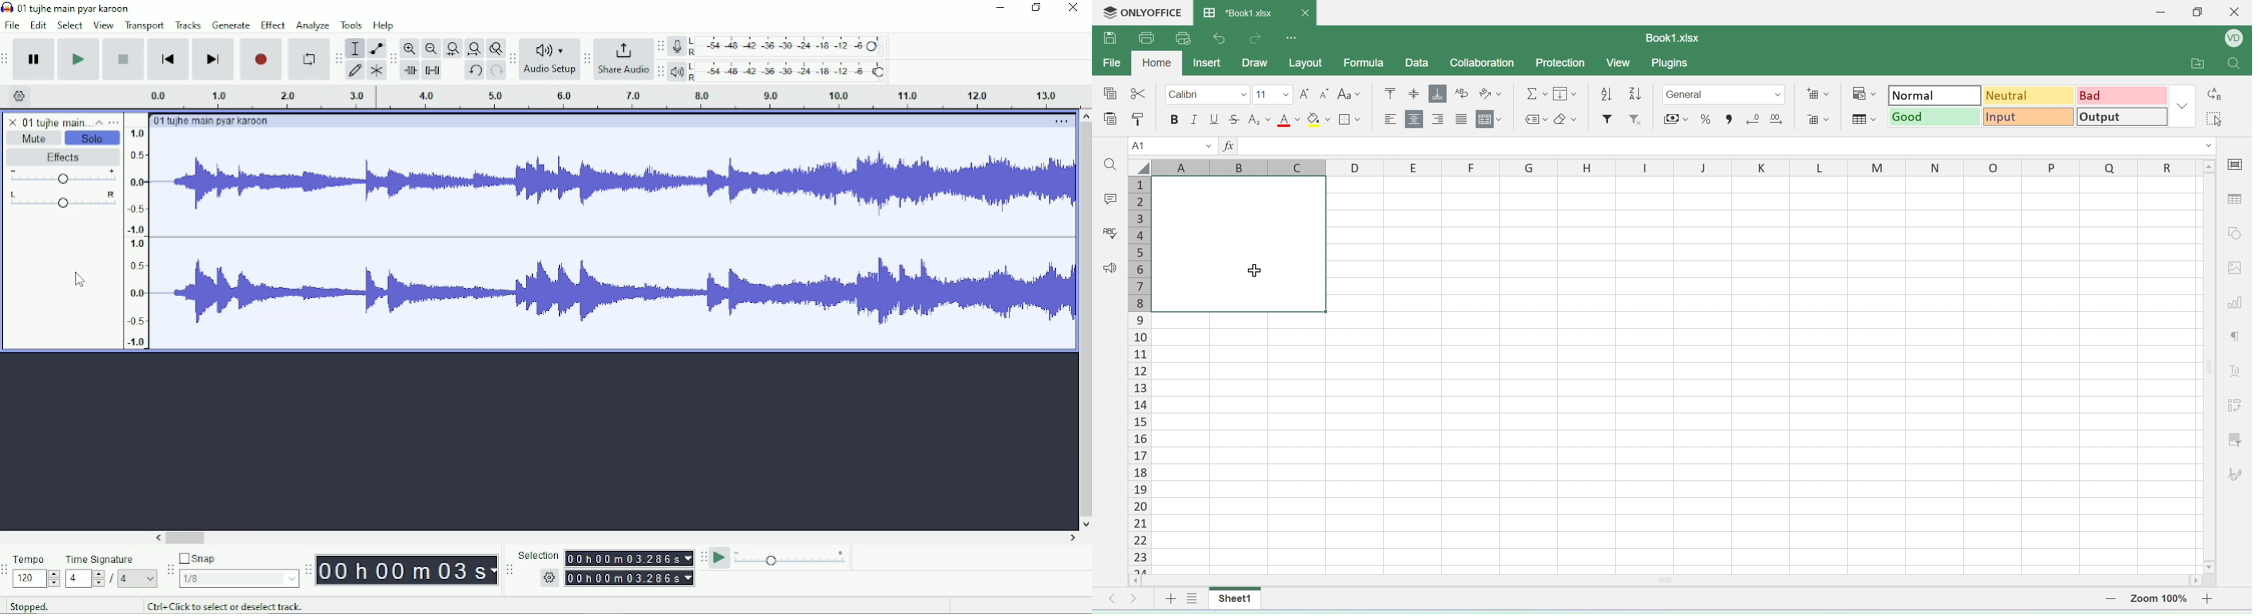 Image resolution: width=2268 pixels, height=616 pixels. Describe the element at coordinates (99, 122) in the screenshot. I see `Collapse` at that location.